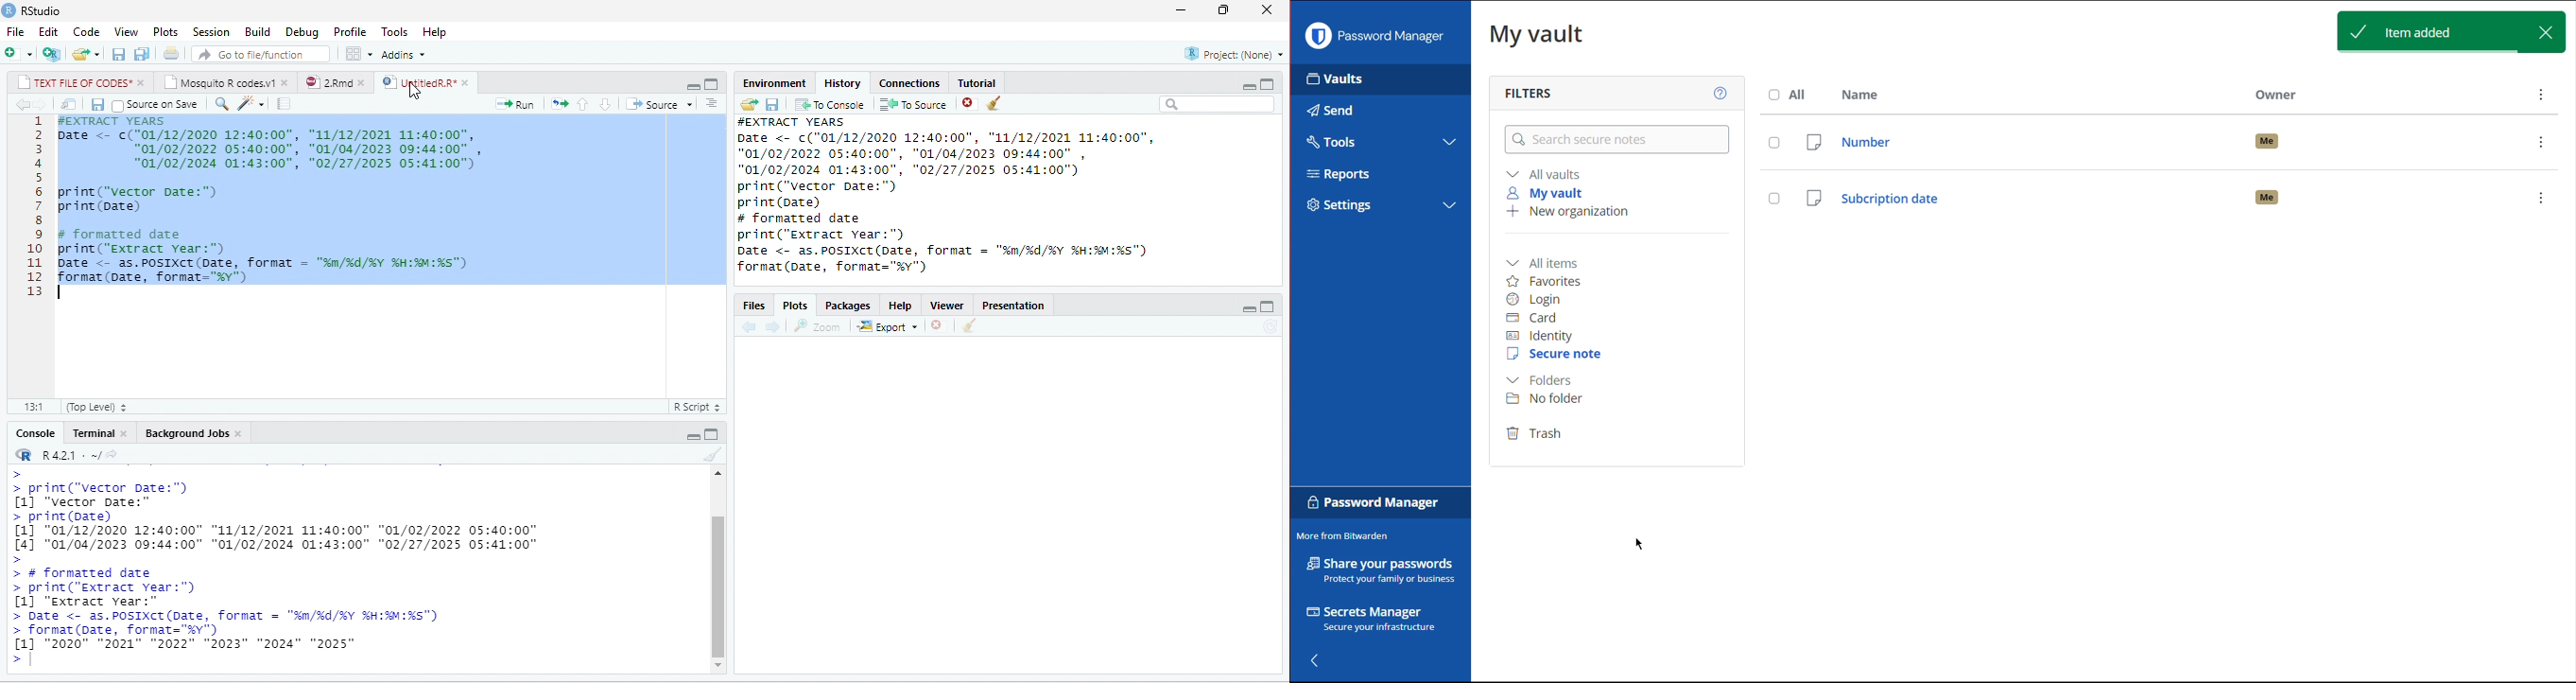 The height and width of the screenshot is (700, 2576). Describe the element at coordinates (251, 103) in the screenshot. I see `code tools` at that location.